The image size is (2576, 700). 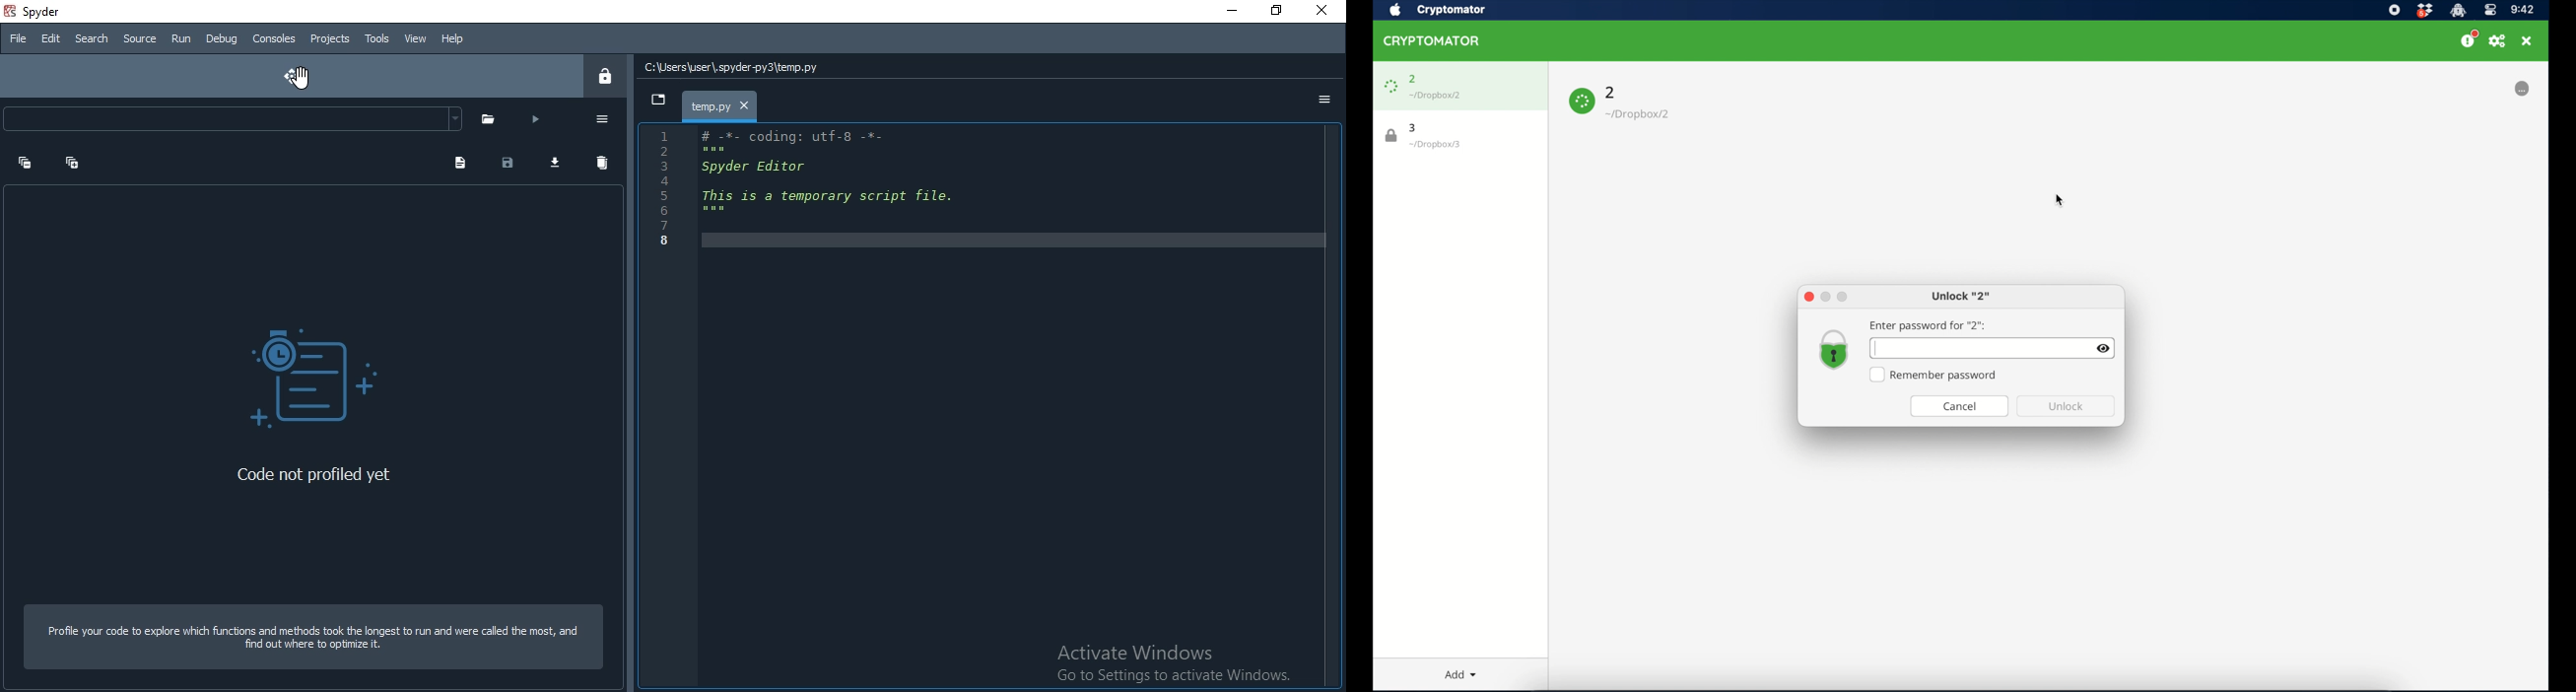 What do you see at coordinates (328, 39) in the screenshot?
I see `Projects` at bounding box center [328, 39].